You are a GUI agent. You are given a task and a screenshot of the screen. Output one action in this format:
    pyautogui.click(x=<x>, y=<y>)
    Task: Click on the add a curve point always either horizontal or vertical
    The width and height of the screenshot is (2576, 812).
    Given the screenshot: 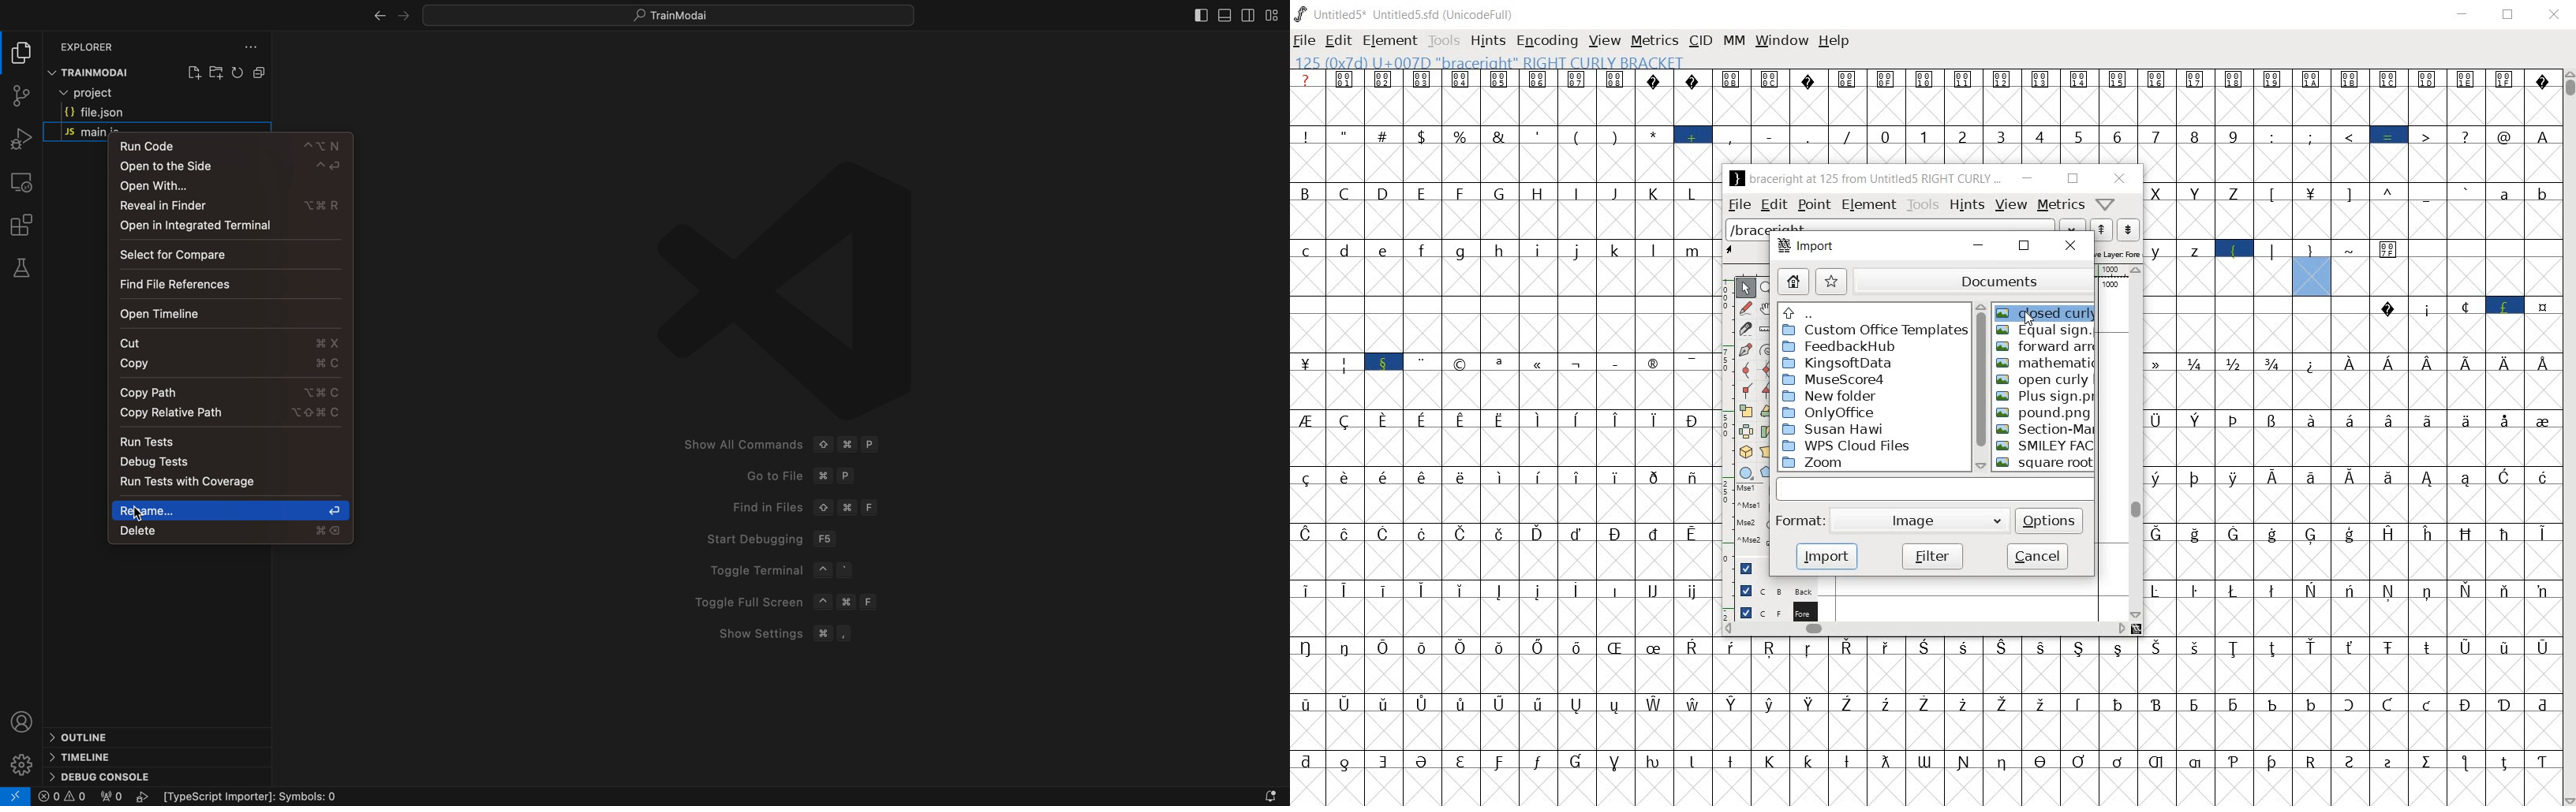 What is the action you would take?
    pyautogui.click(x=1744, y=368)
    